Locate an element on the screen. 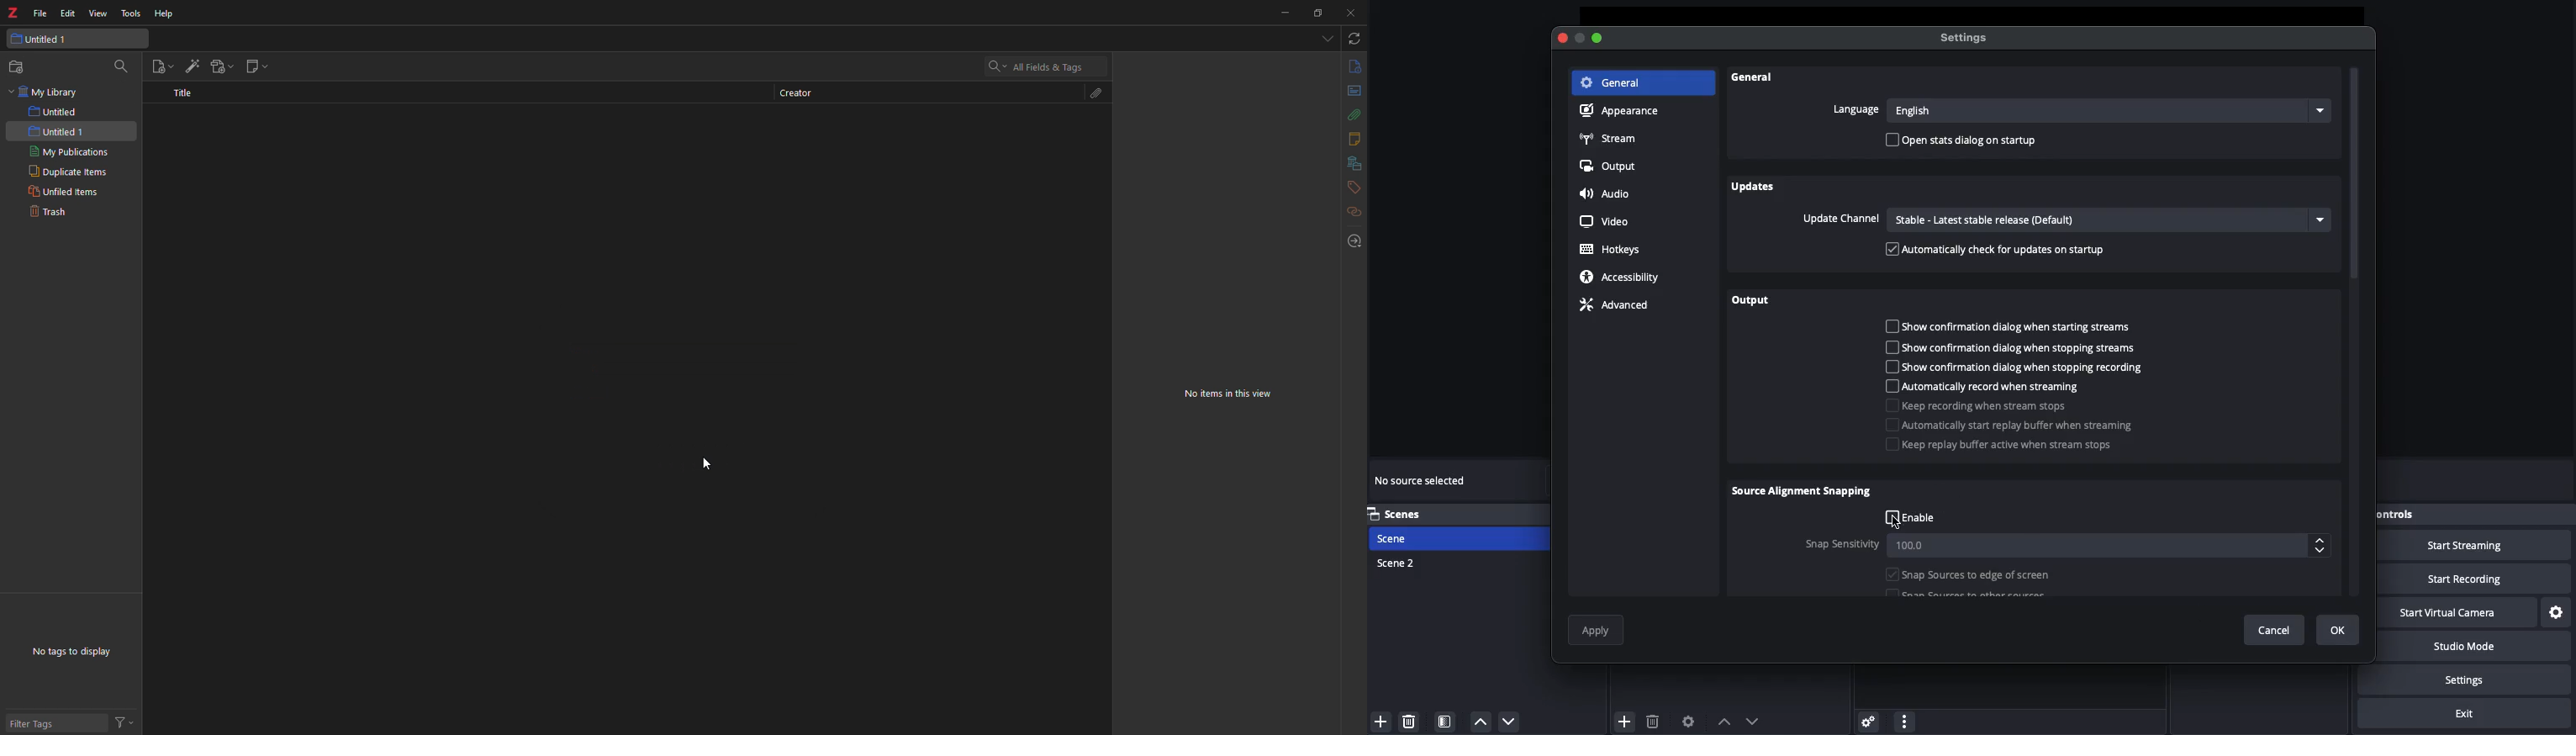 Image resolution: width=2576 pixels, height=756 pixels. new item is located at coordinates (162, 66).